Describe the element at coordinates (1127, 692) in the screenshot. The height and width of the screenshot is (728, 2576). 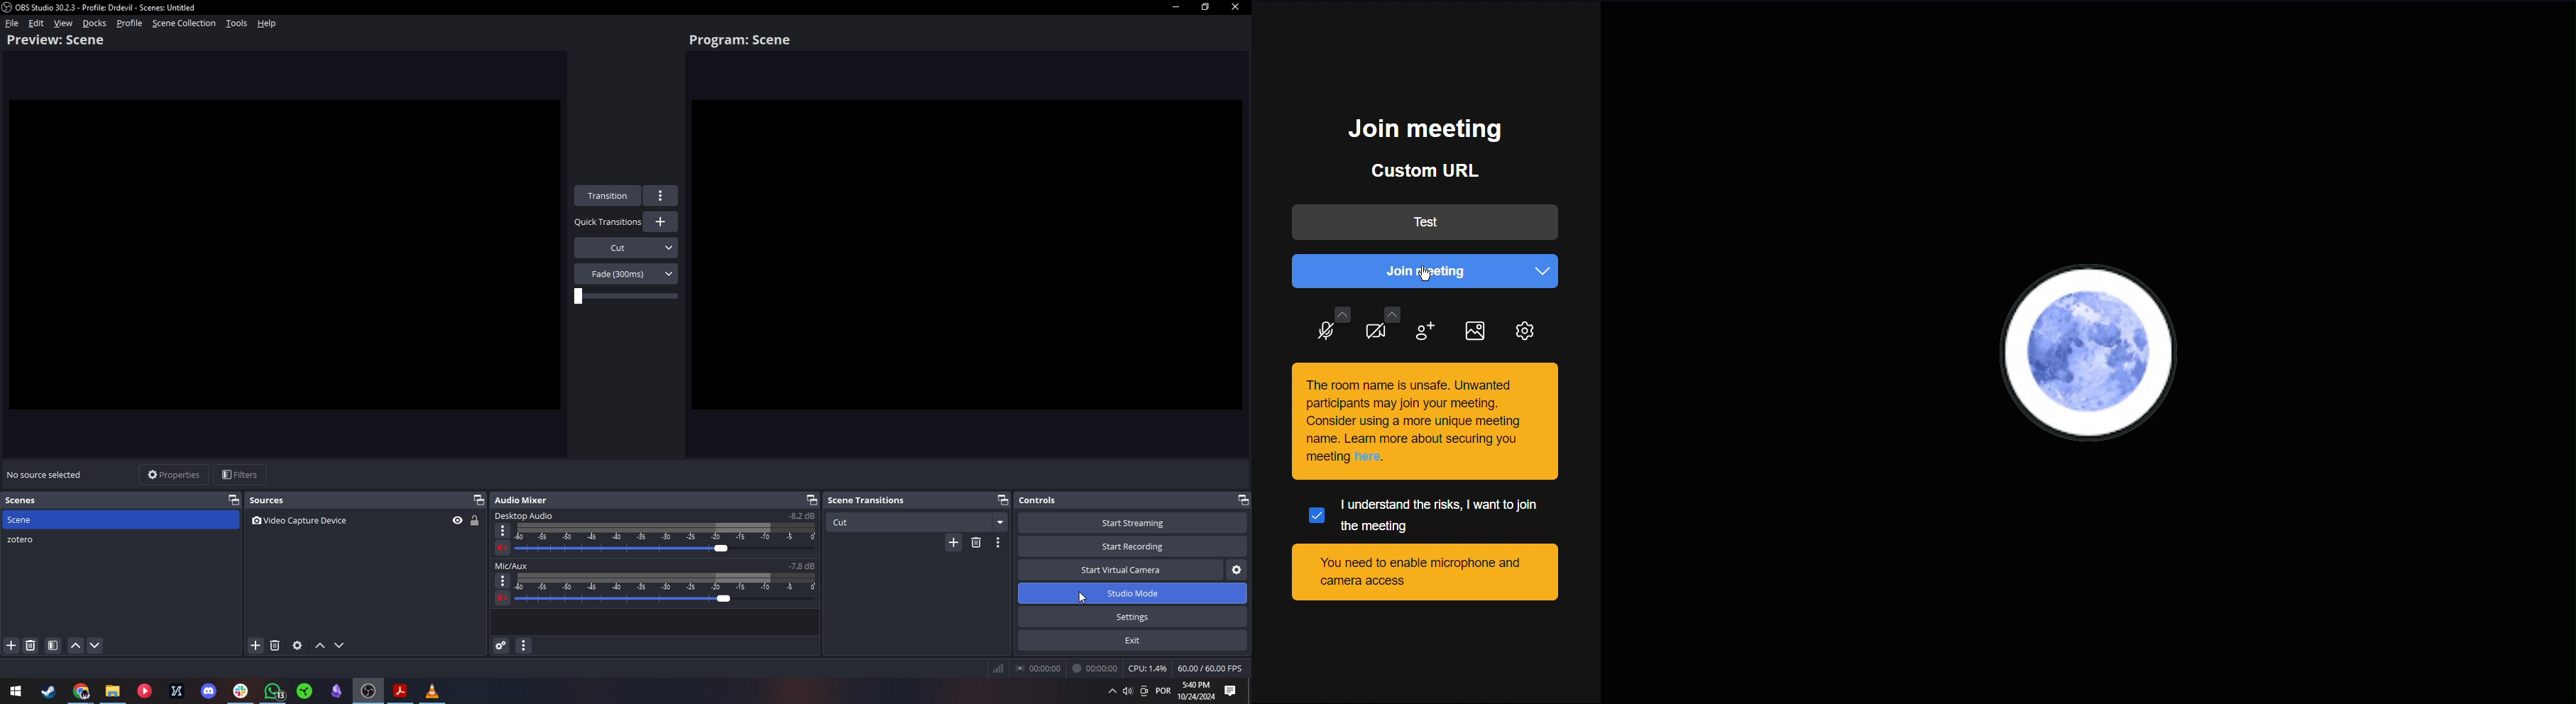
I see `sound` at that location.